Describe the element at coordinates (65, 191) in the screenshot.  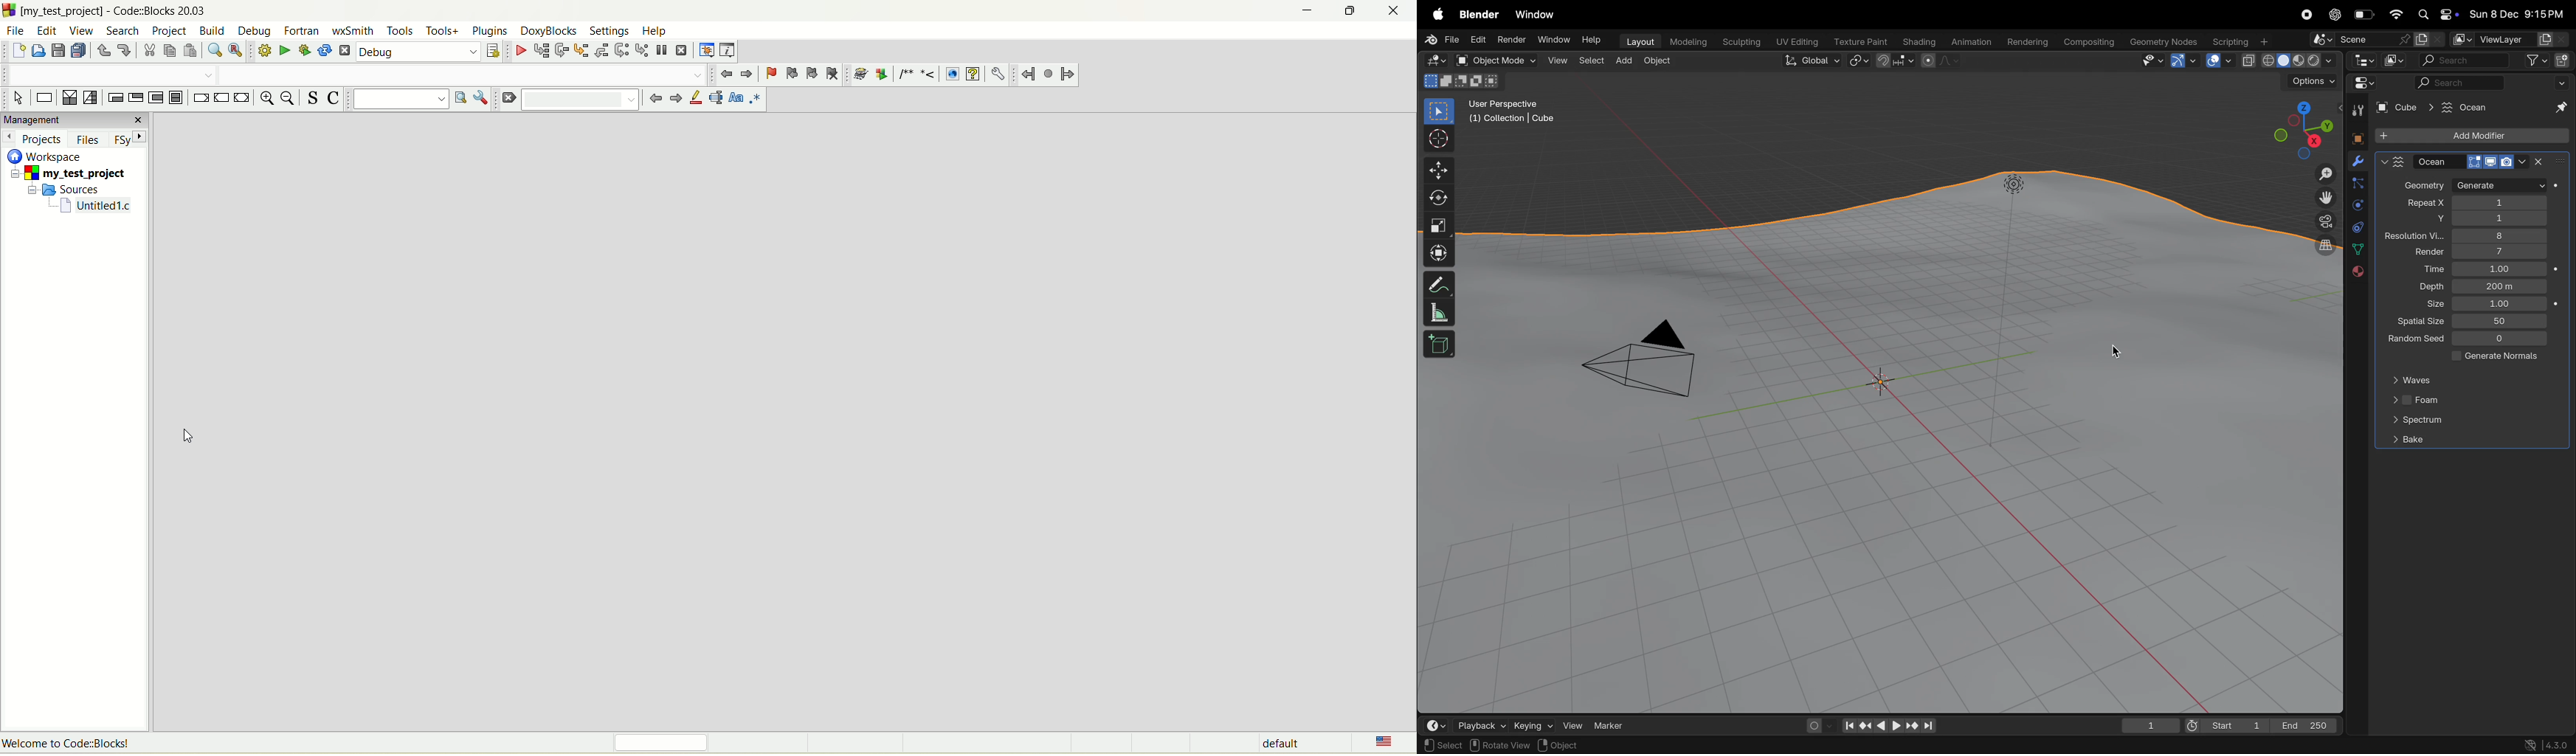
I see `sources` at that location.